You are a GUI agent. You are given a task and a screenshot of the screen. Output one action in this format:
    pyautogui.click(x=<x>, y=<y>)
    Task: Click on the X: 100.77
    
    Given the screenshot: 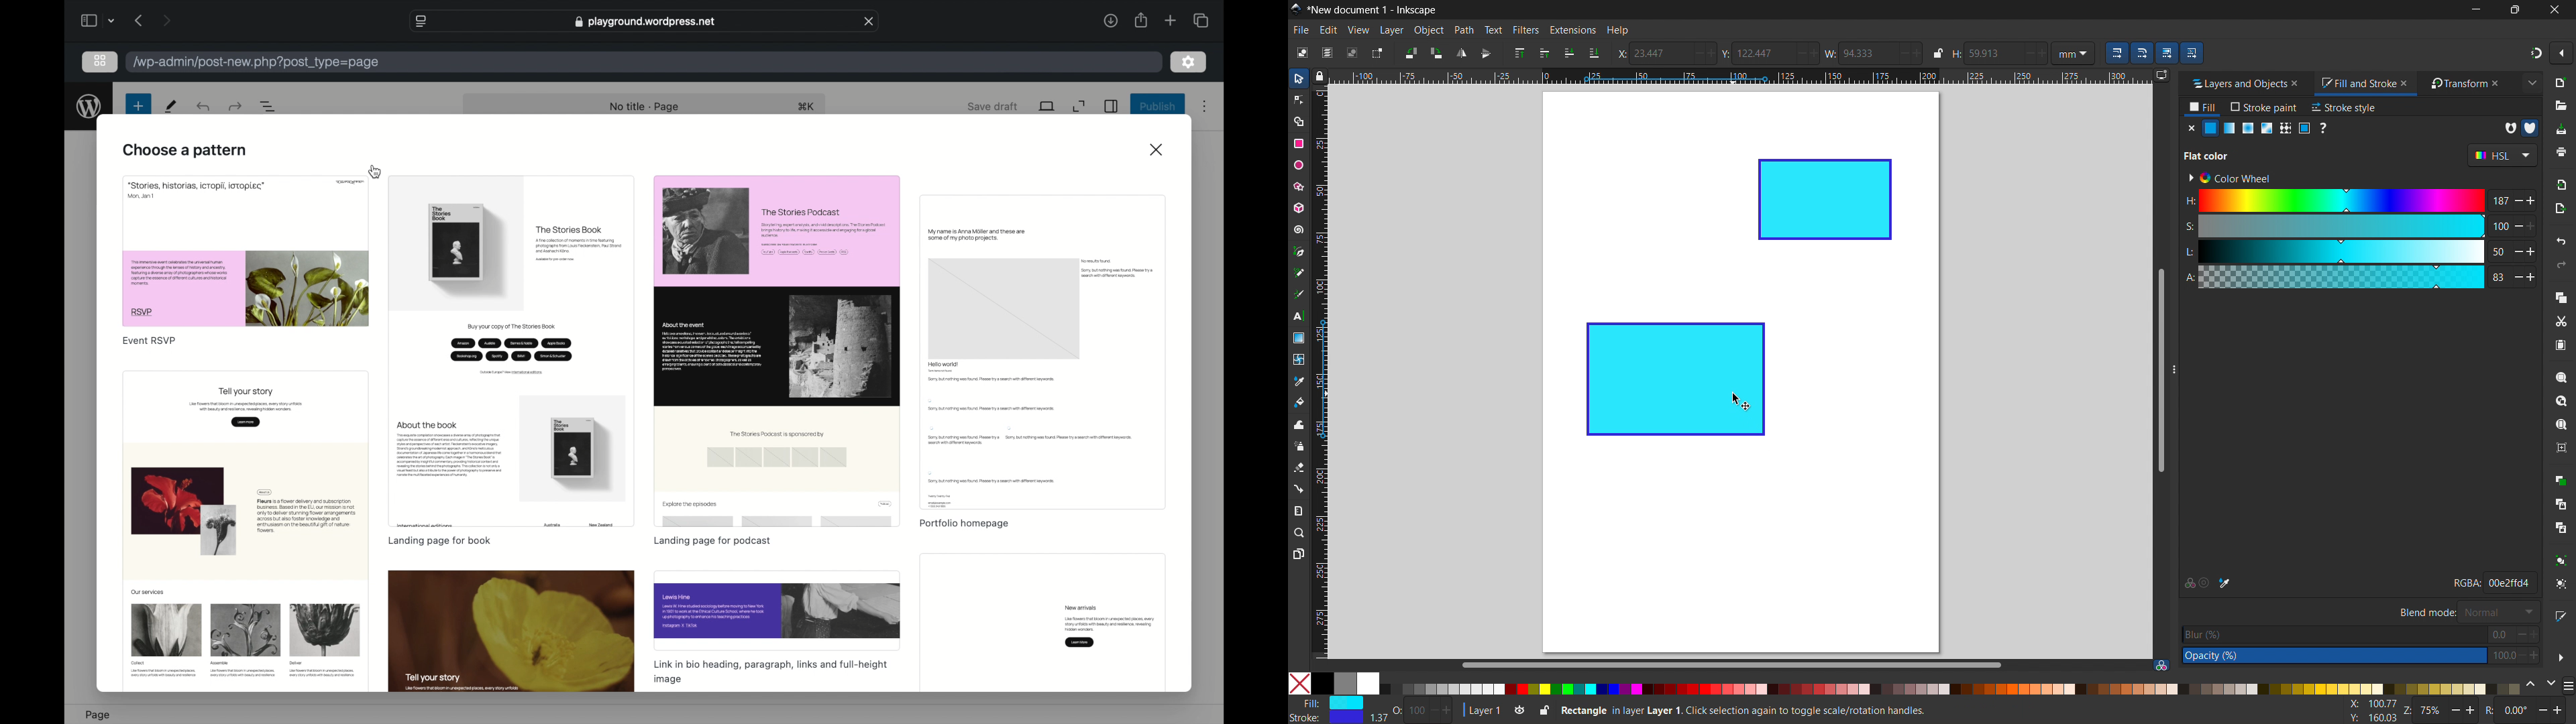 What is the action you would take?
    pyautogui.click(x=2369, y=705)
    